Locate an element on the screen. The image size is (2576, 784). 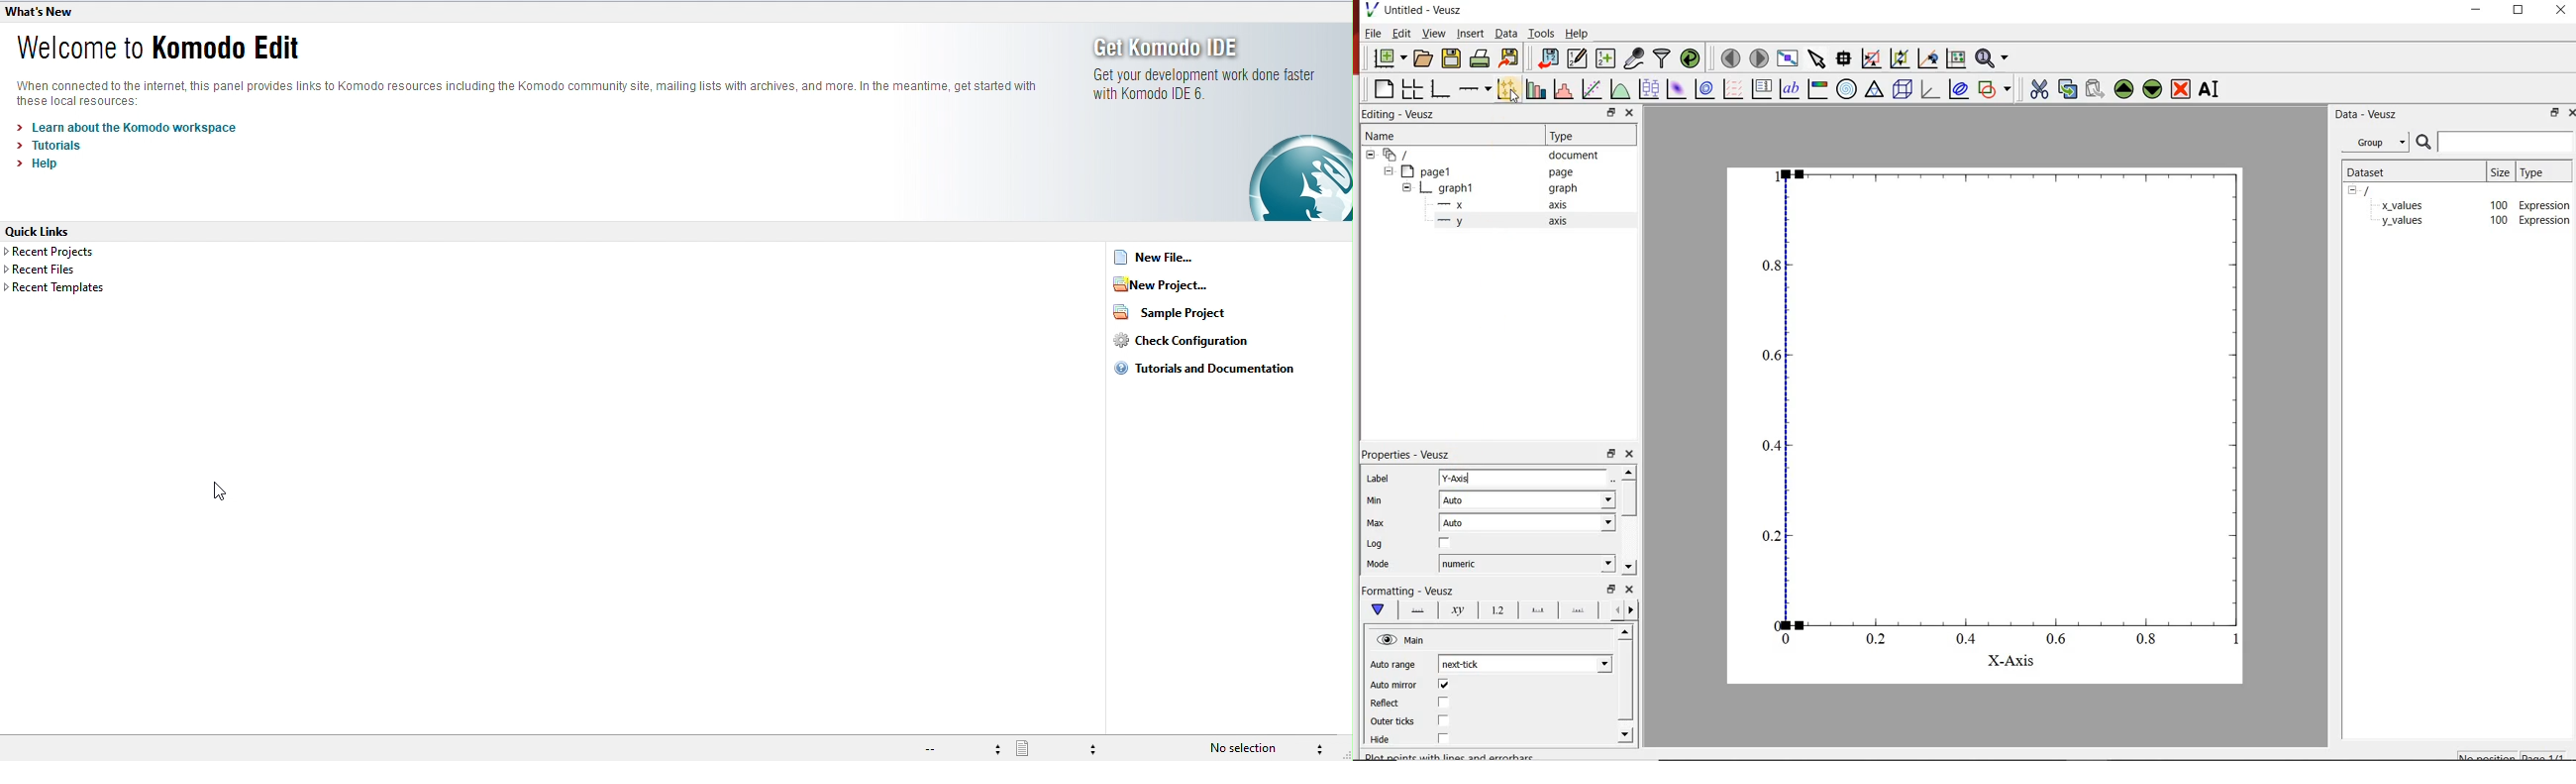
plot points is located at coordinates (1507, 90).